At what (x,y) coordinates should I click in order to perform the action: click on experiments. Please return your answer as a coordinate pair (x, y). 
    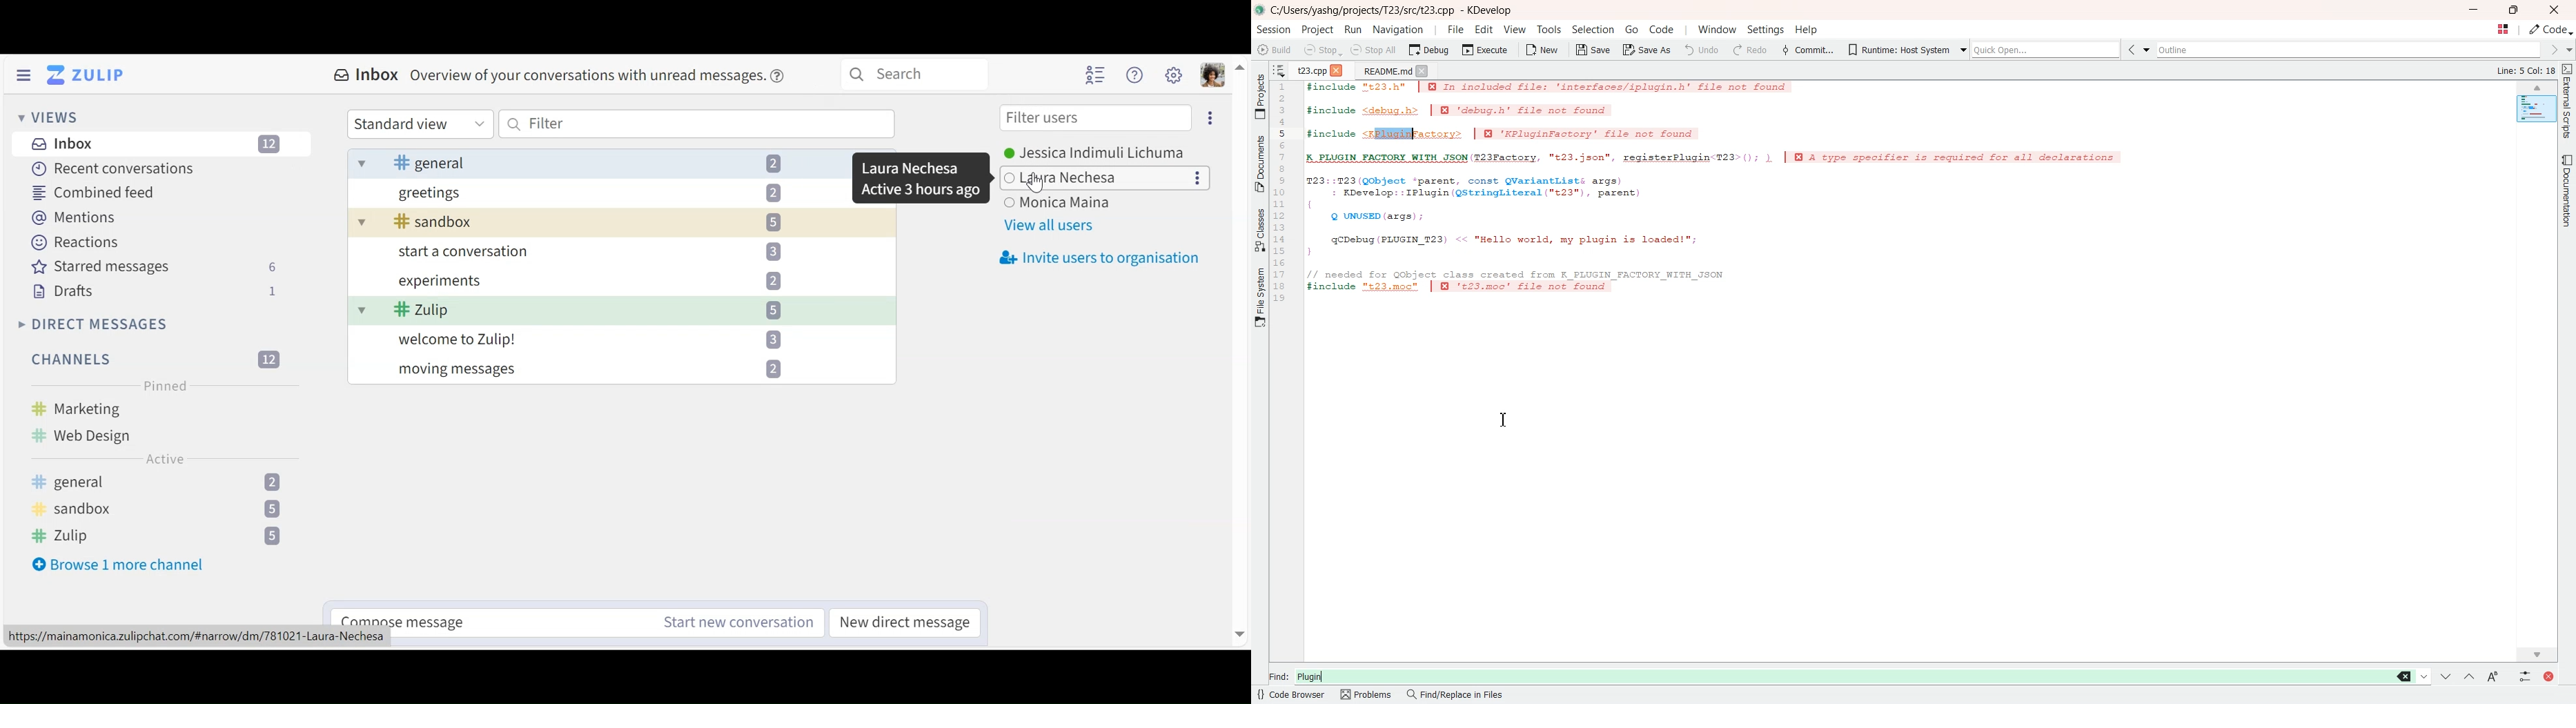
    Looking at the image, I should click on (586, 284).